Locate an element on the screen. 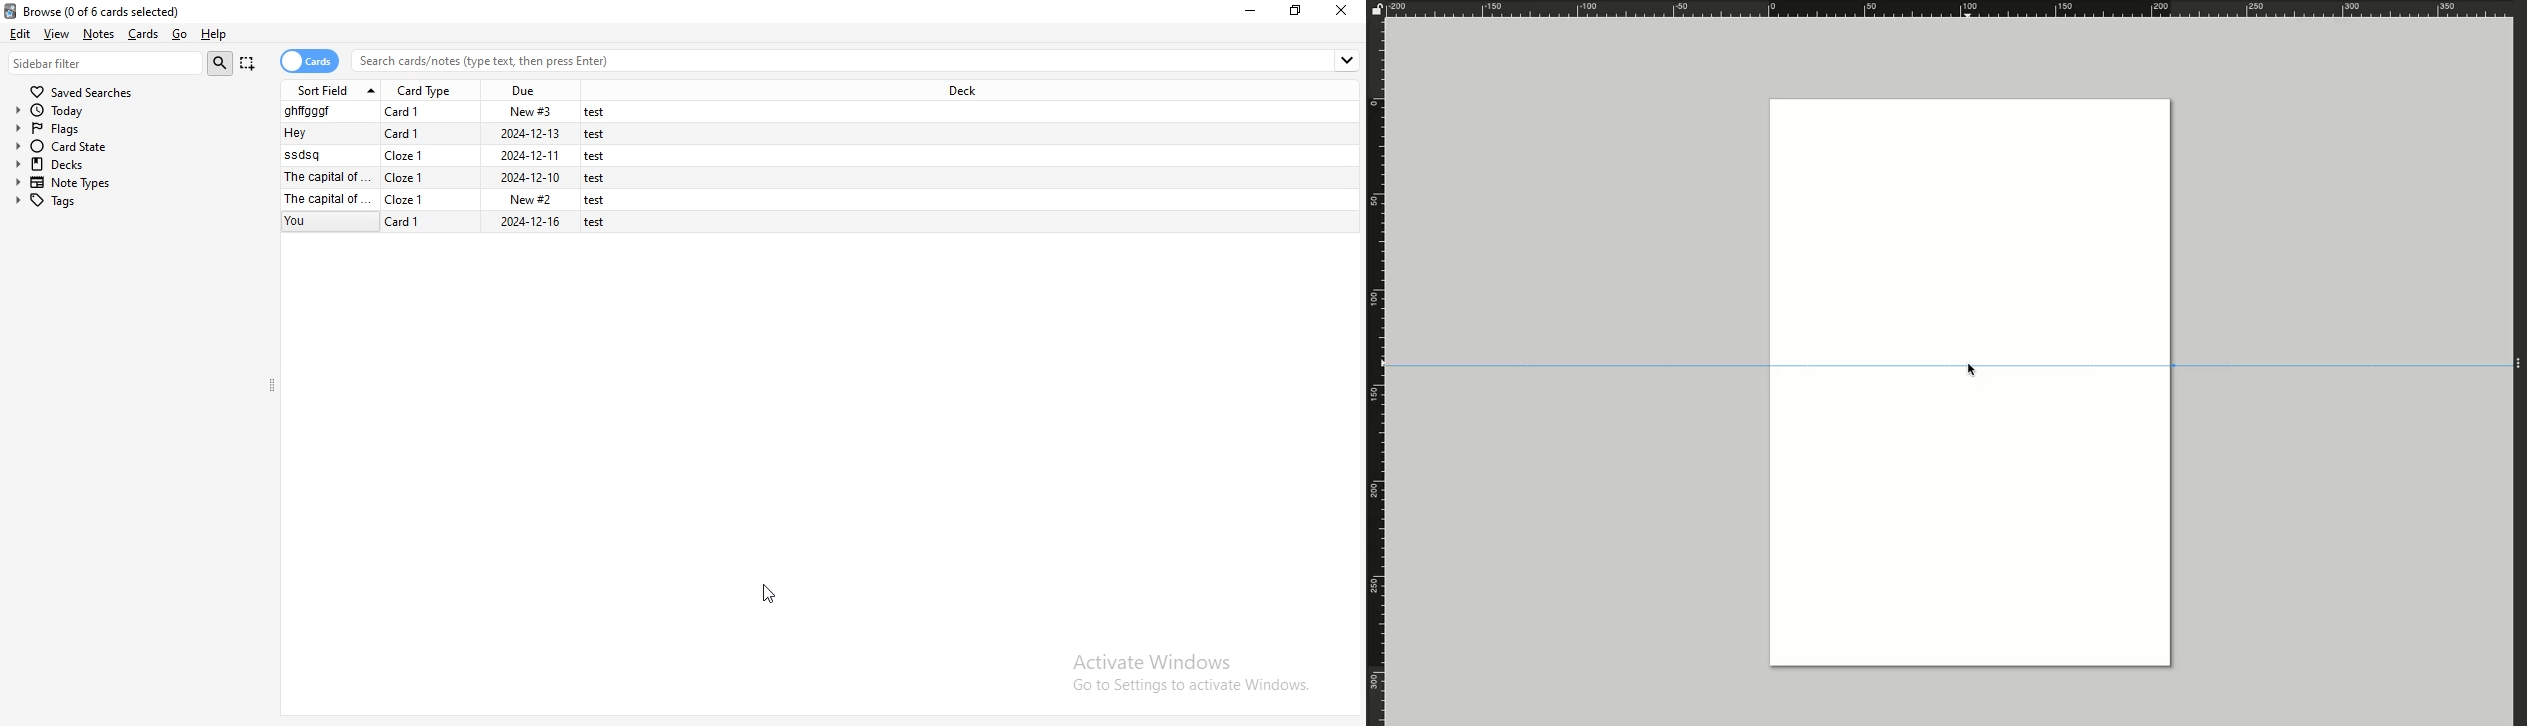  notes is located at coordinates (102, 33).